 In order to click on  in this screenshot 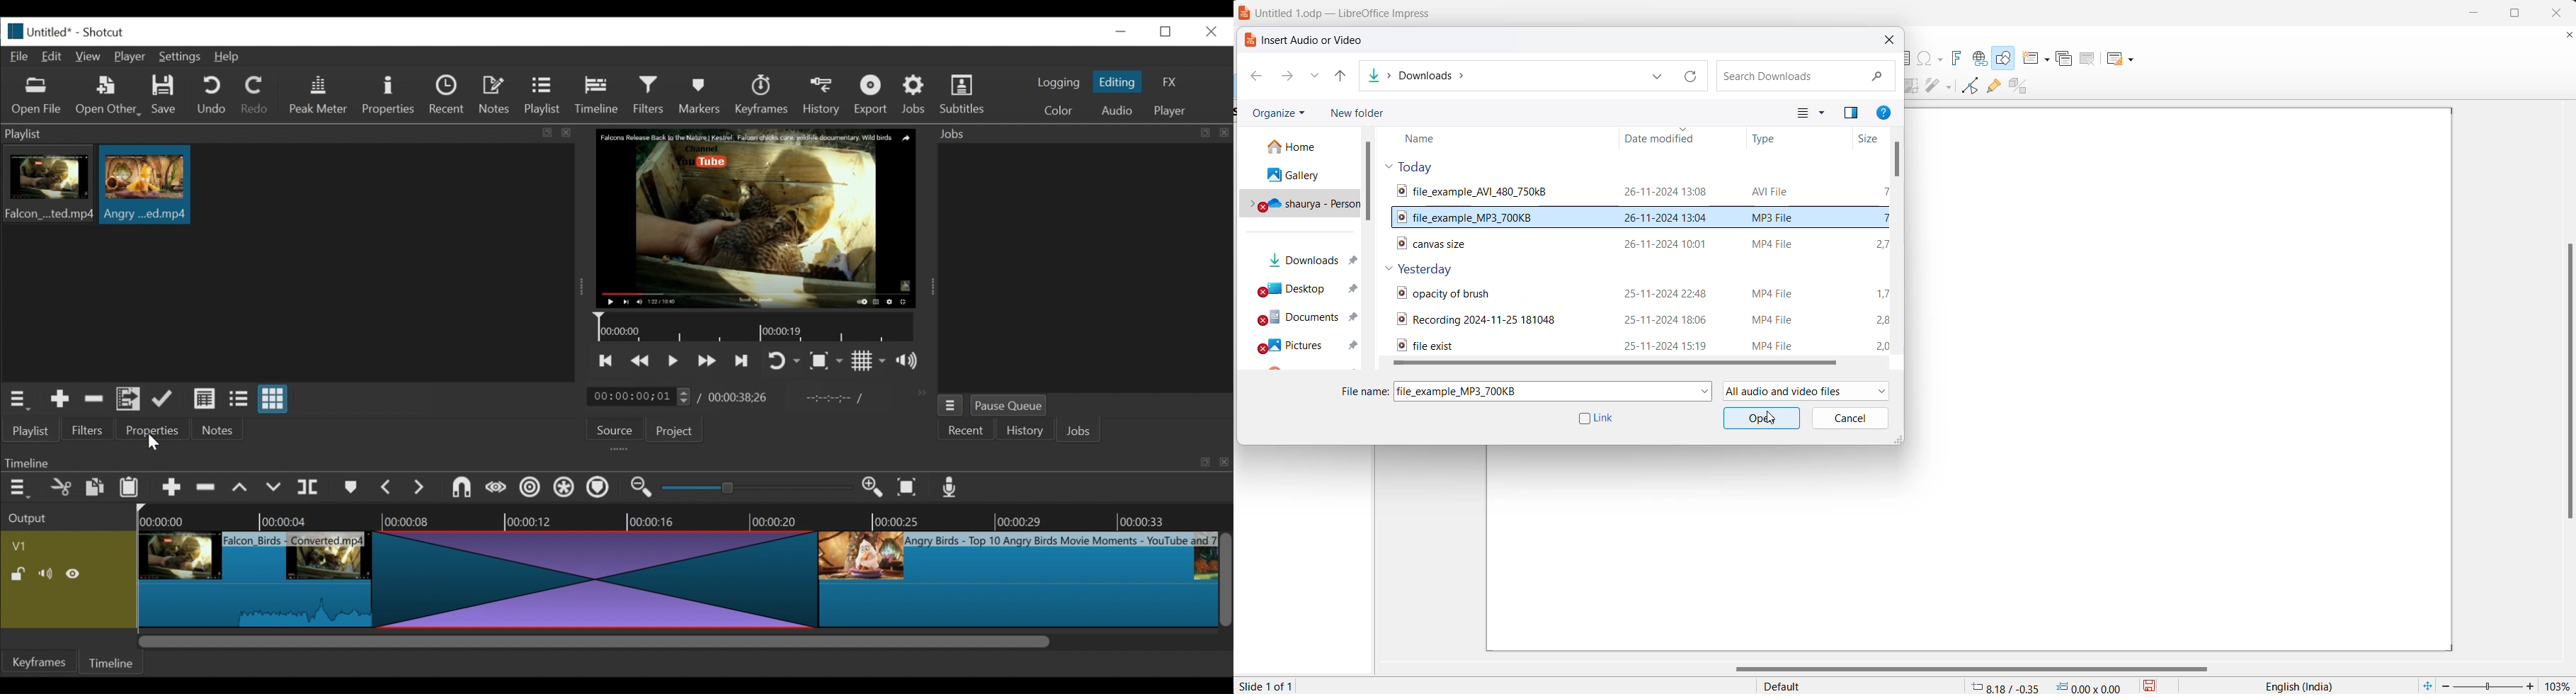, I will do `click(2293, 685)`.